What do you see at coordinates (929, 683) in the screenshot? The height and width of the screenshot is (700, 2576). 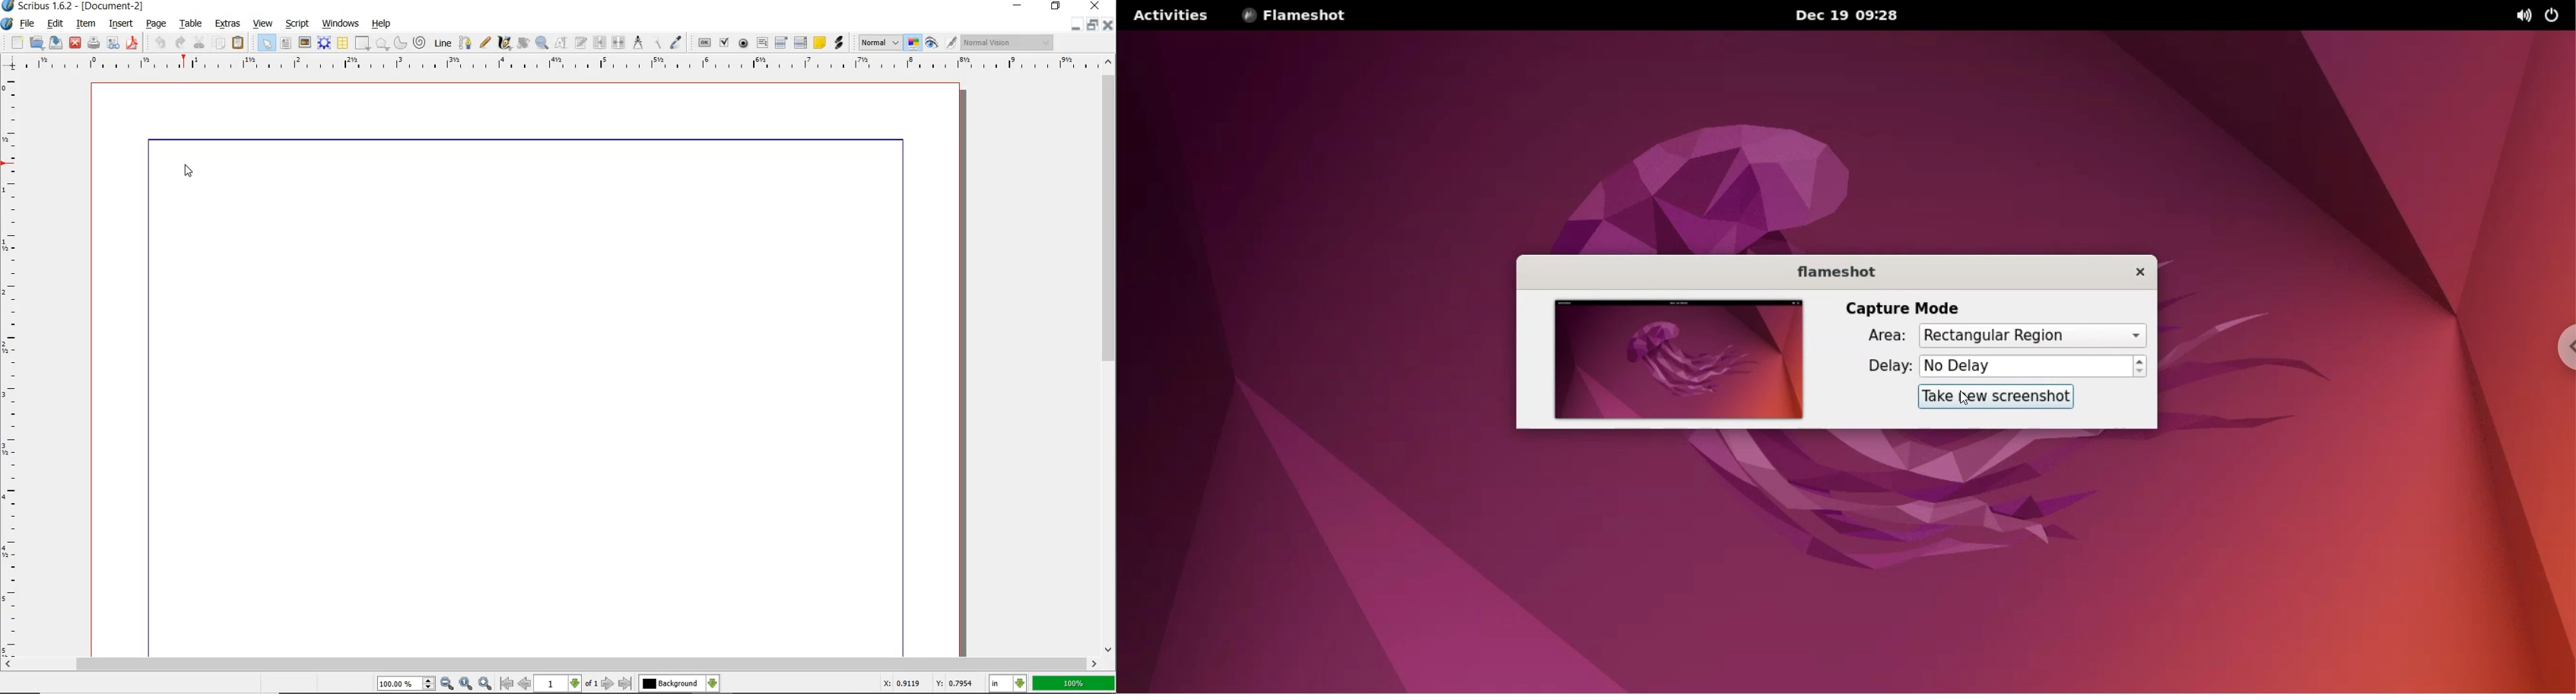 I see `X: 0.9119 Y: 0.7954` at bounding box center [929, 683].